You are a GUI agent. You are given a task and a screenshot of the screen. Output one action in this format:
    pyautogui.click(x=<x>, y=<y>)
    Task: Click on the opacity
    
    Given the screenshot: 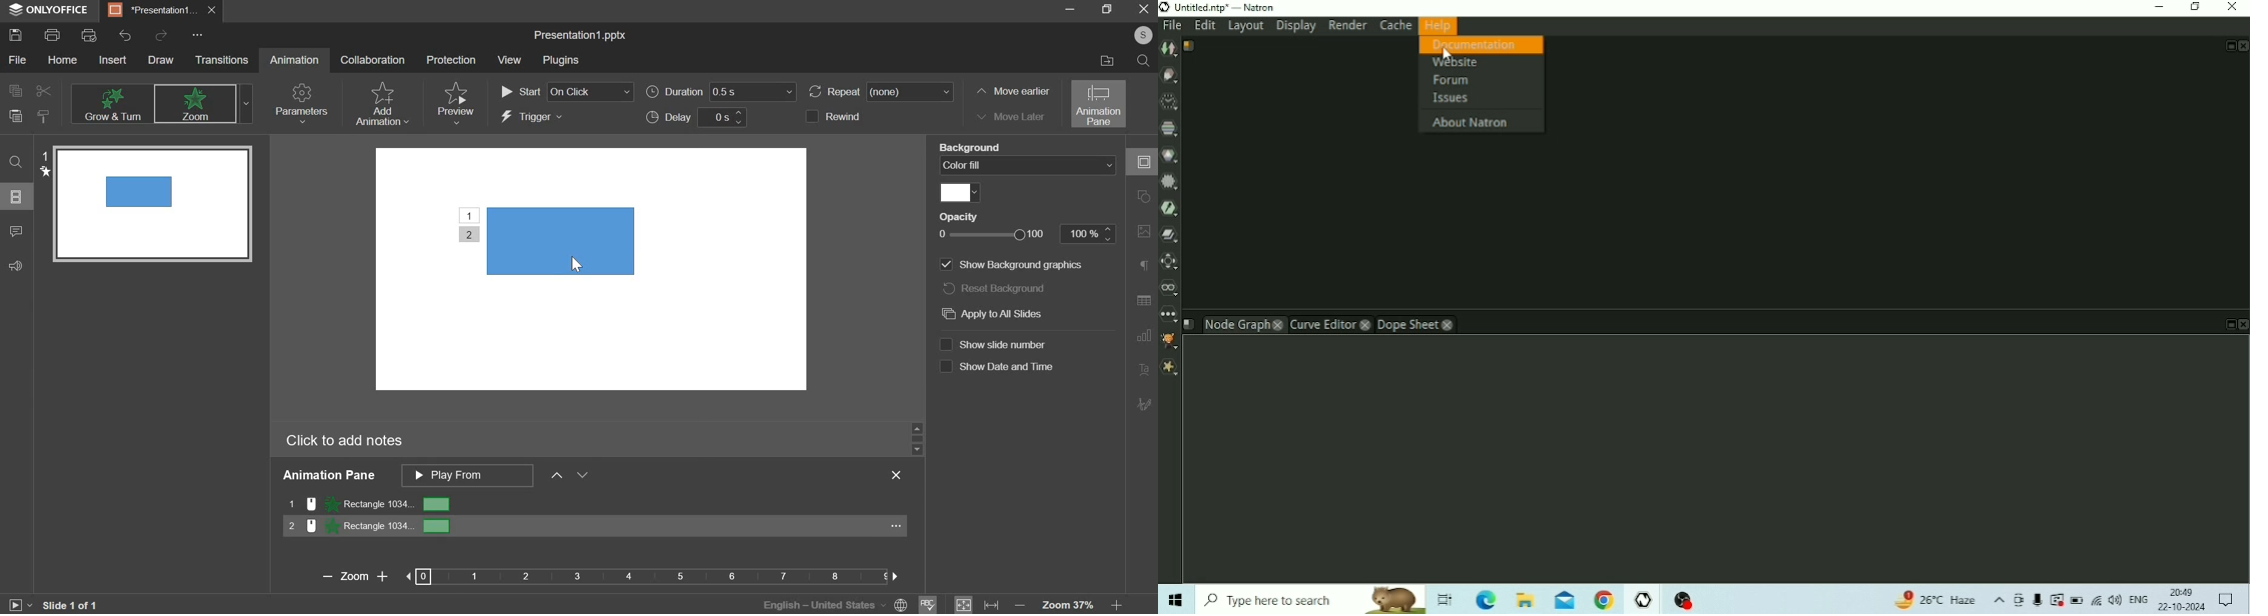 What is the action you would take?
    pyautogui.click(x=993, y=234)
    